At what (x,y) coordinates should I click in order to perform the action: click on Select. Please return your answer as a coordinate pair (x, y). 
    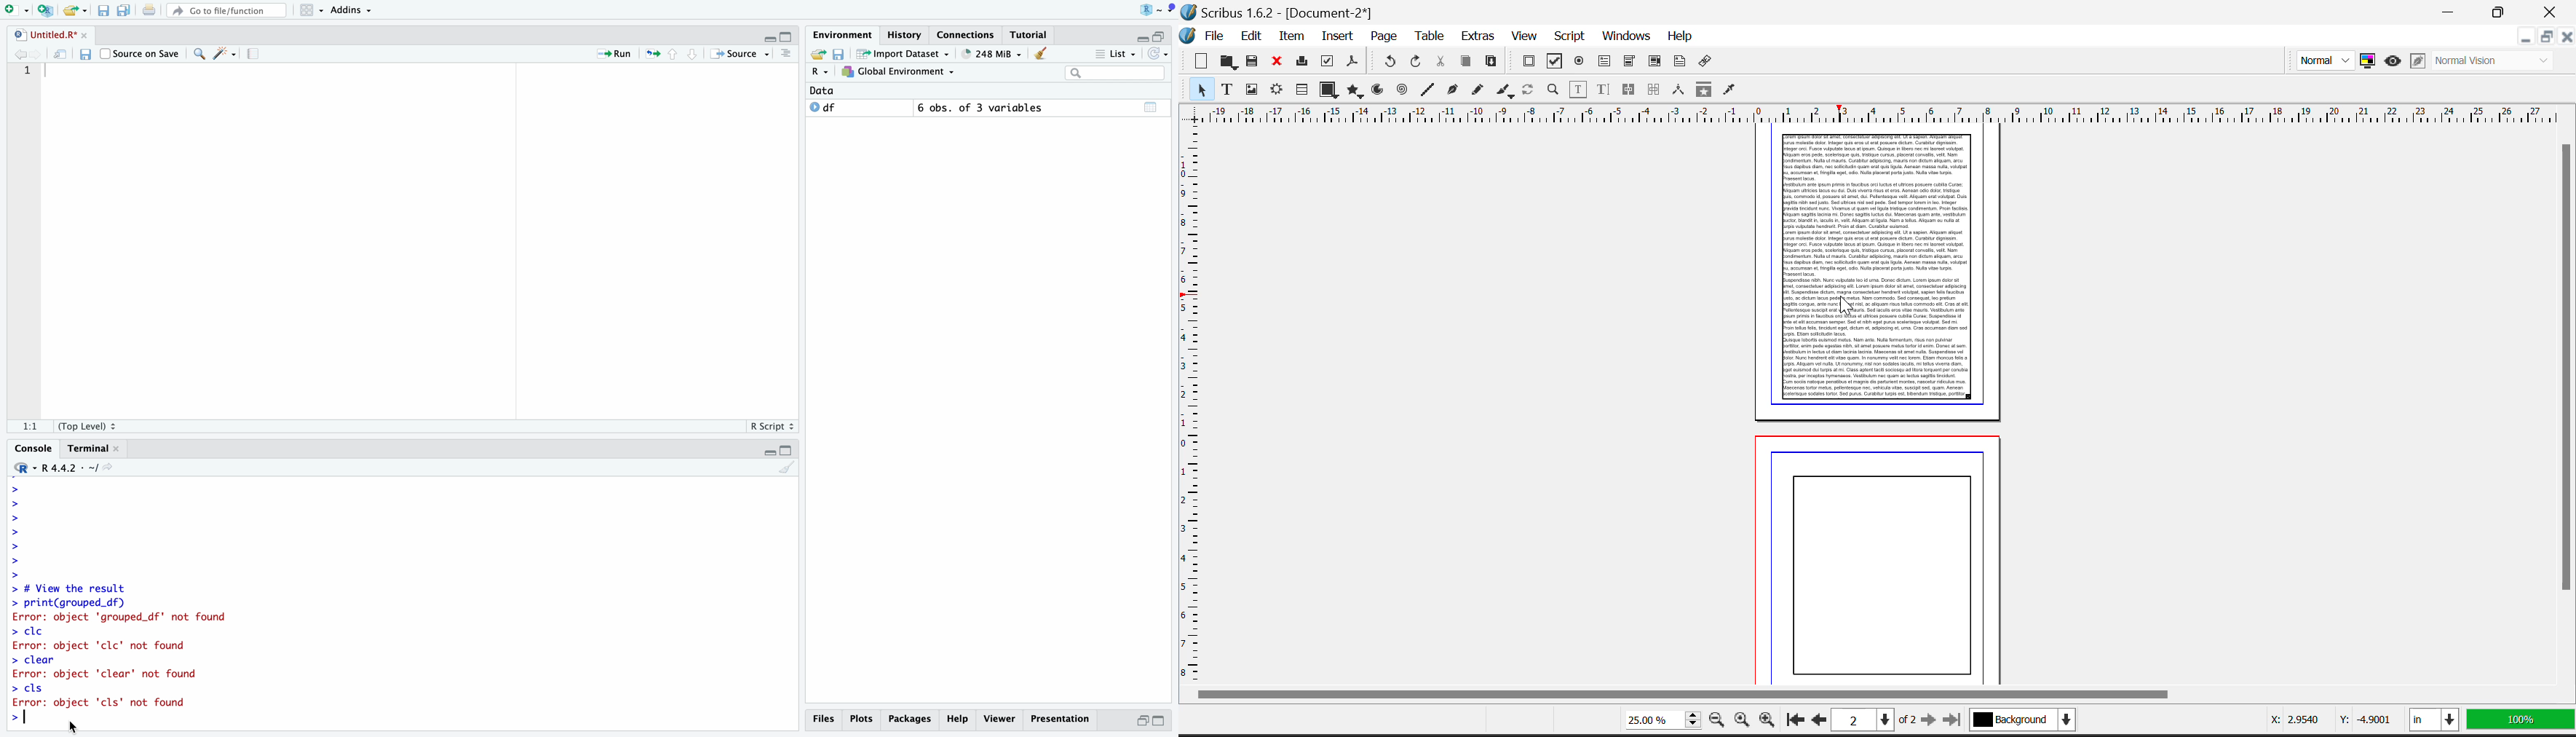
    Looking at the image, I should click on (1197, 90).